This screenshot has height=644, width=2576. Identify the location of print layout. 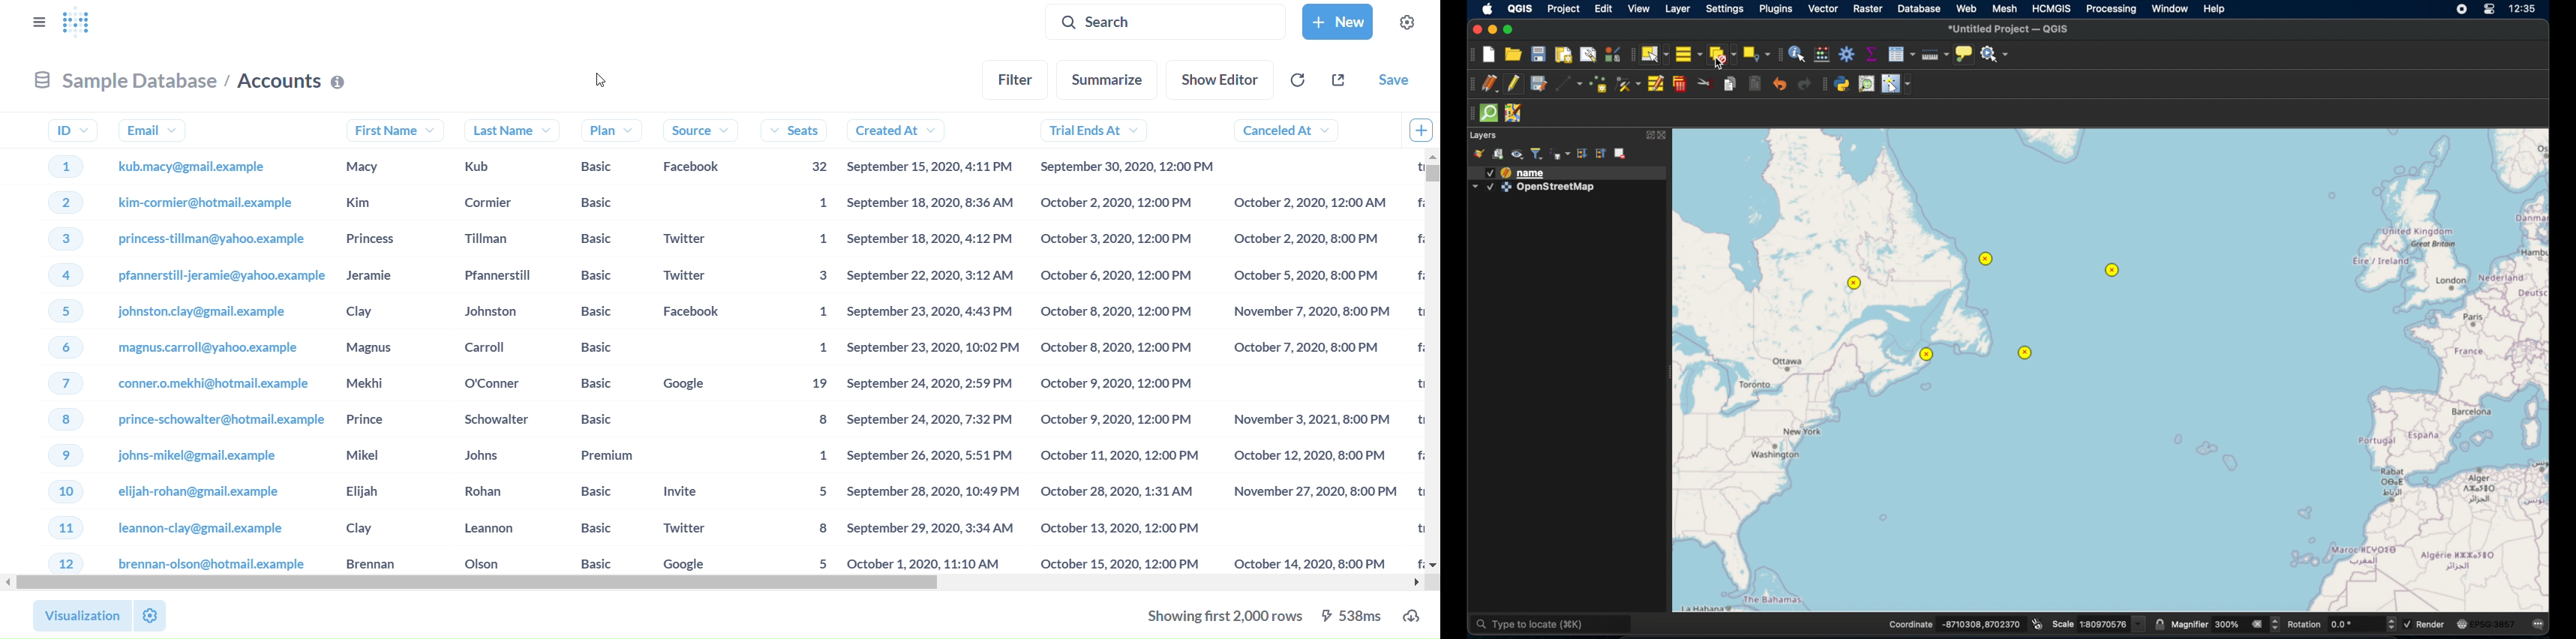
(1562, 54).